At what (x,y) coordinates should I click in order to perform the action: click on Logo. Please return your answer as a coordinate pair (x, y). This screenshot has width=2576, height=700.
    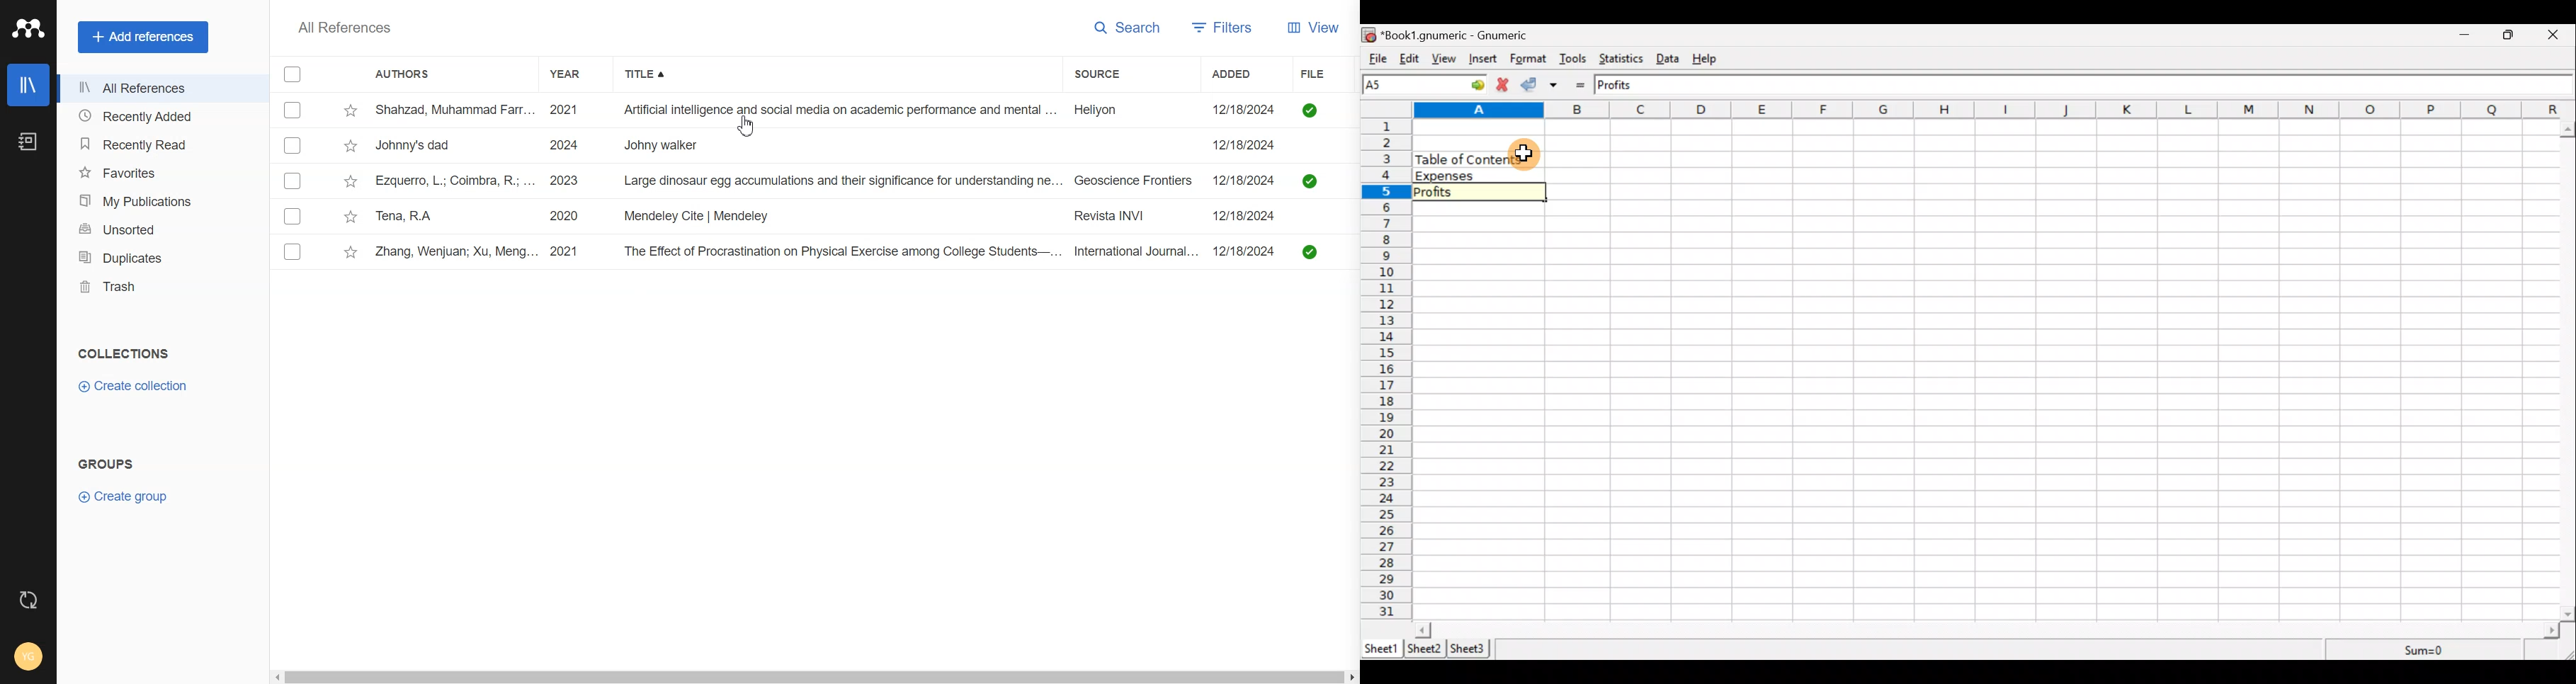
    Looking at the image, I should click on (28, 27).